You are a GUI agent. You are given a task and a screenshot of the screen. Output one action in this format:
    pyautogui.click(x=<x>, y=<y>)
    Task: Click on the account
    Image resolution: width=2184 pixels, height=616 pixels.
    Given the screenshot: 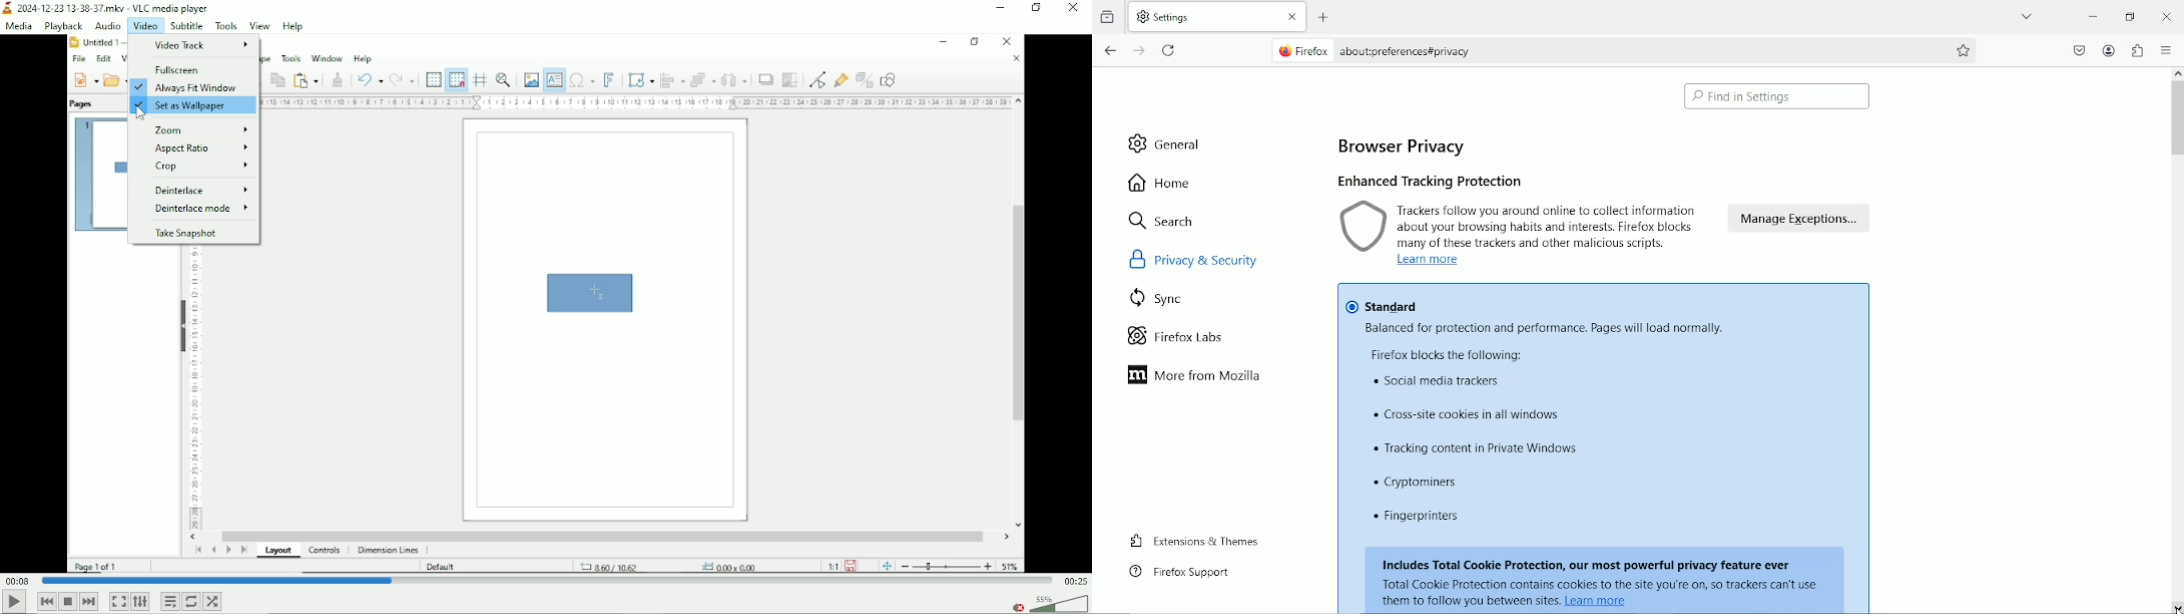 What is the action you would take?
    pyautogui.click(x=2110, y=50)
    